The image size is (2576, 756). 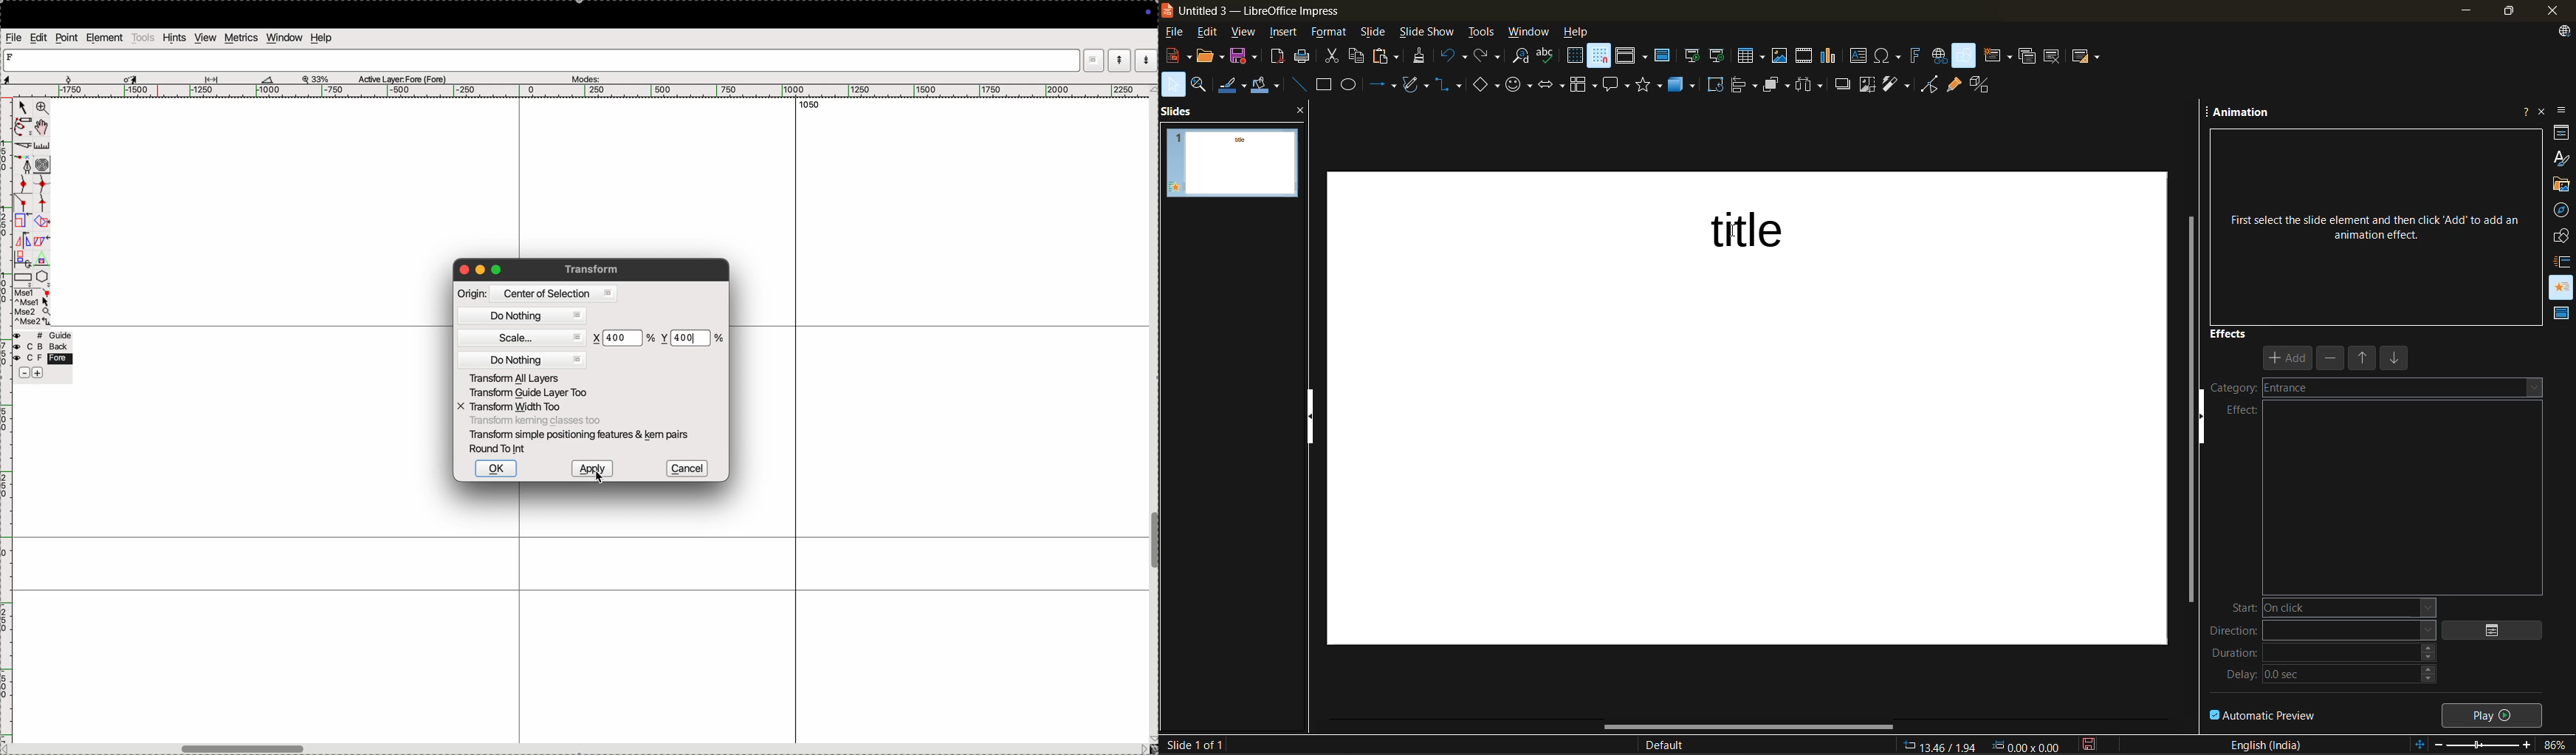 What do you see at coordinates (1246, 33) in the screenshot?
I see `view` at bounding box center [1246, 33].